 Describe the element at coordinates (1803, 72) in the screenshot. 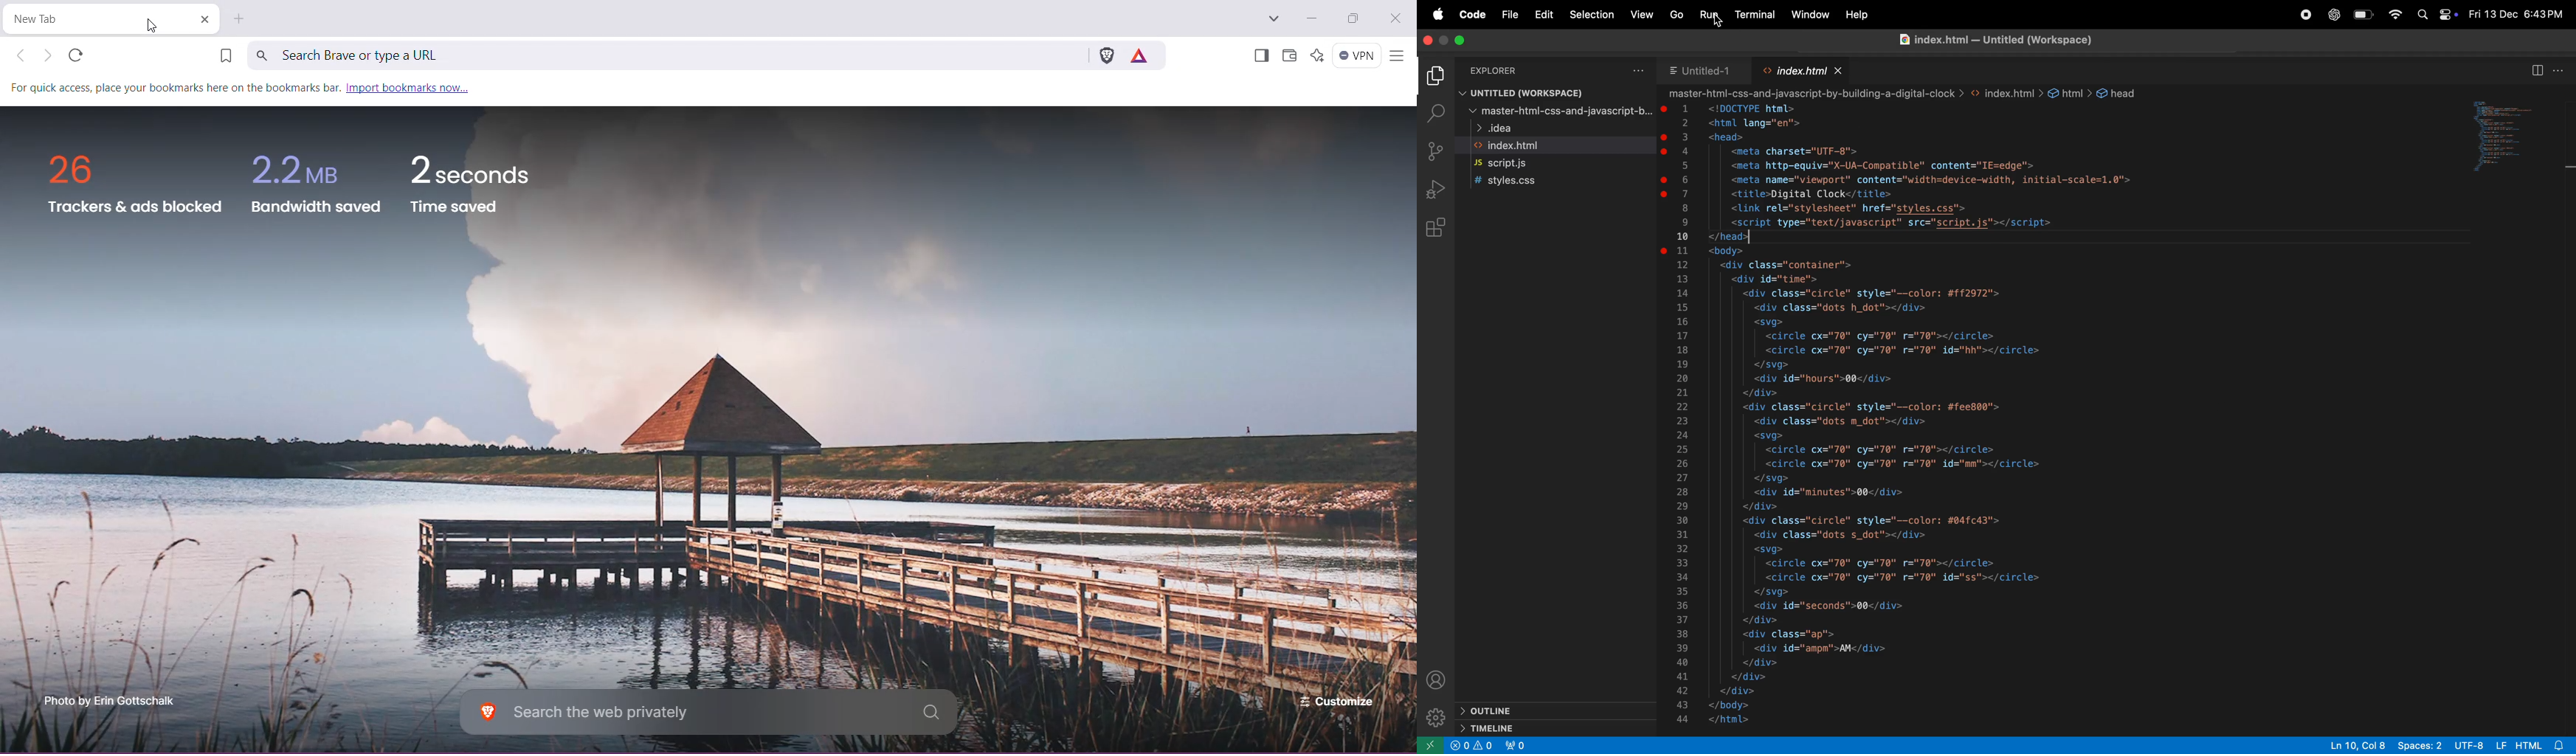

I see `index.html tab` at that location.